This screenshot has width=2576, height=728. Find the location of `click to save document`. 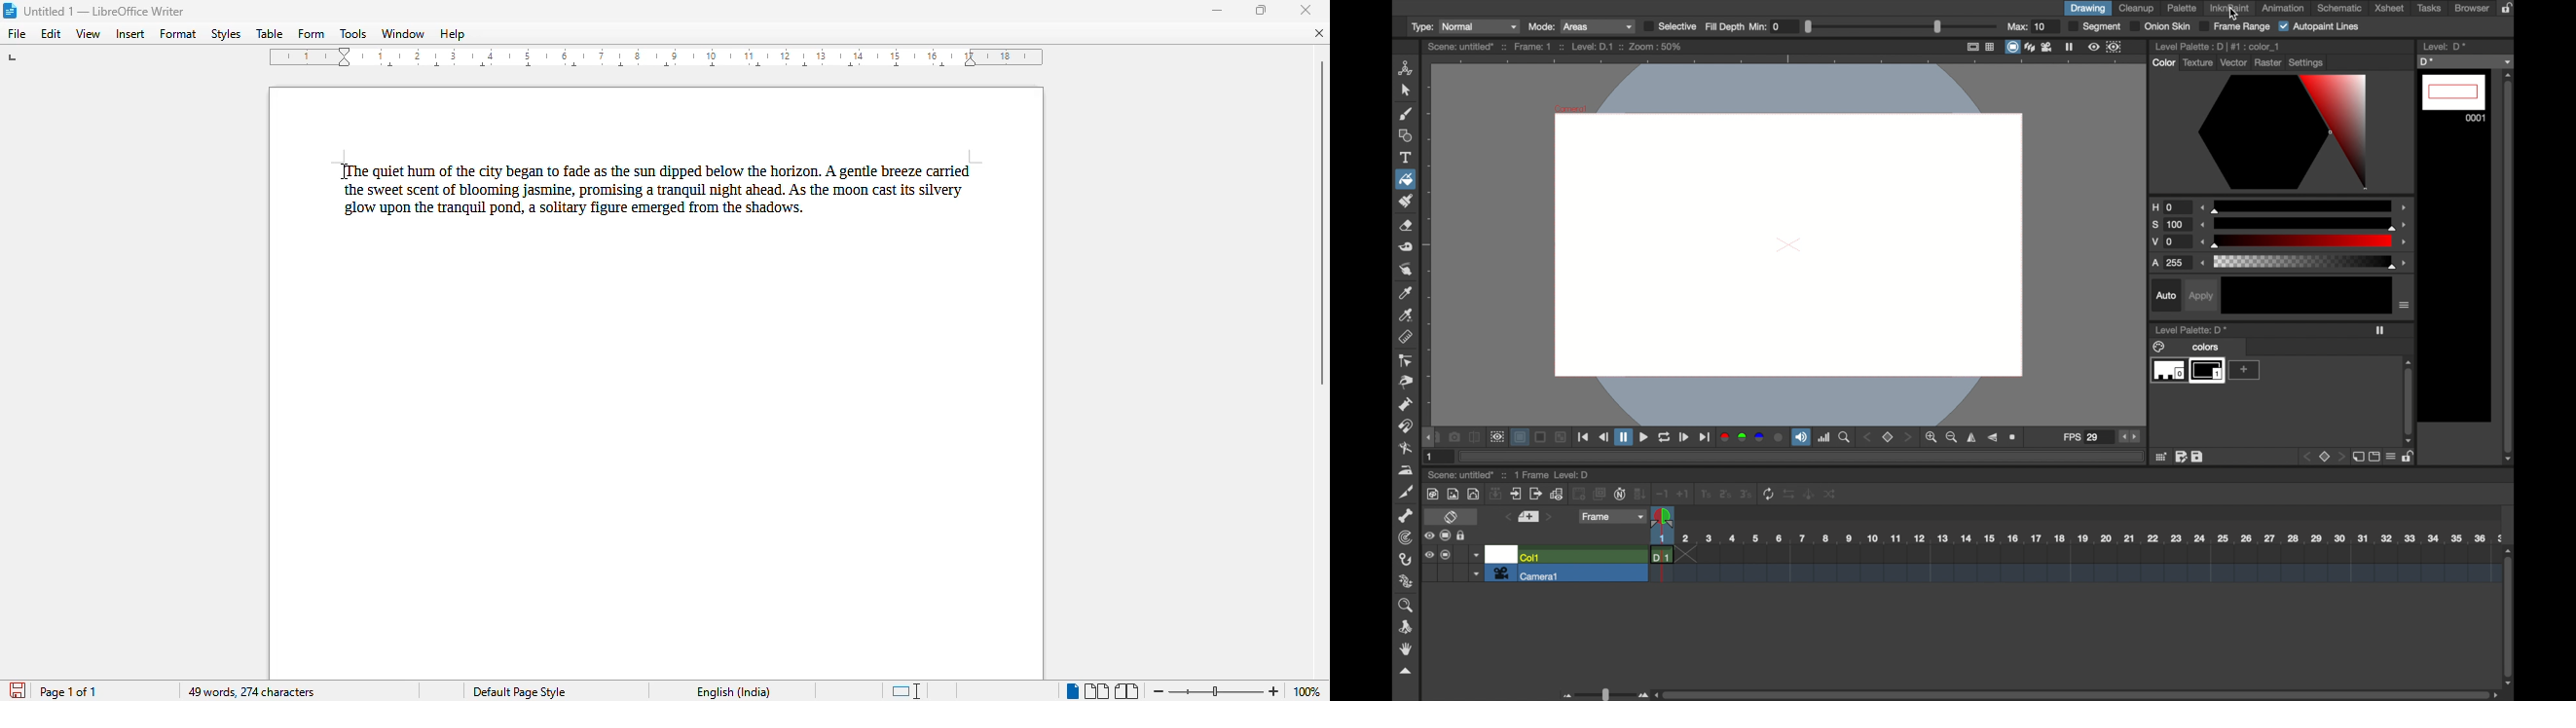

click to save document is located at coordinates (18, 690).